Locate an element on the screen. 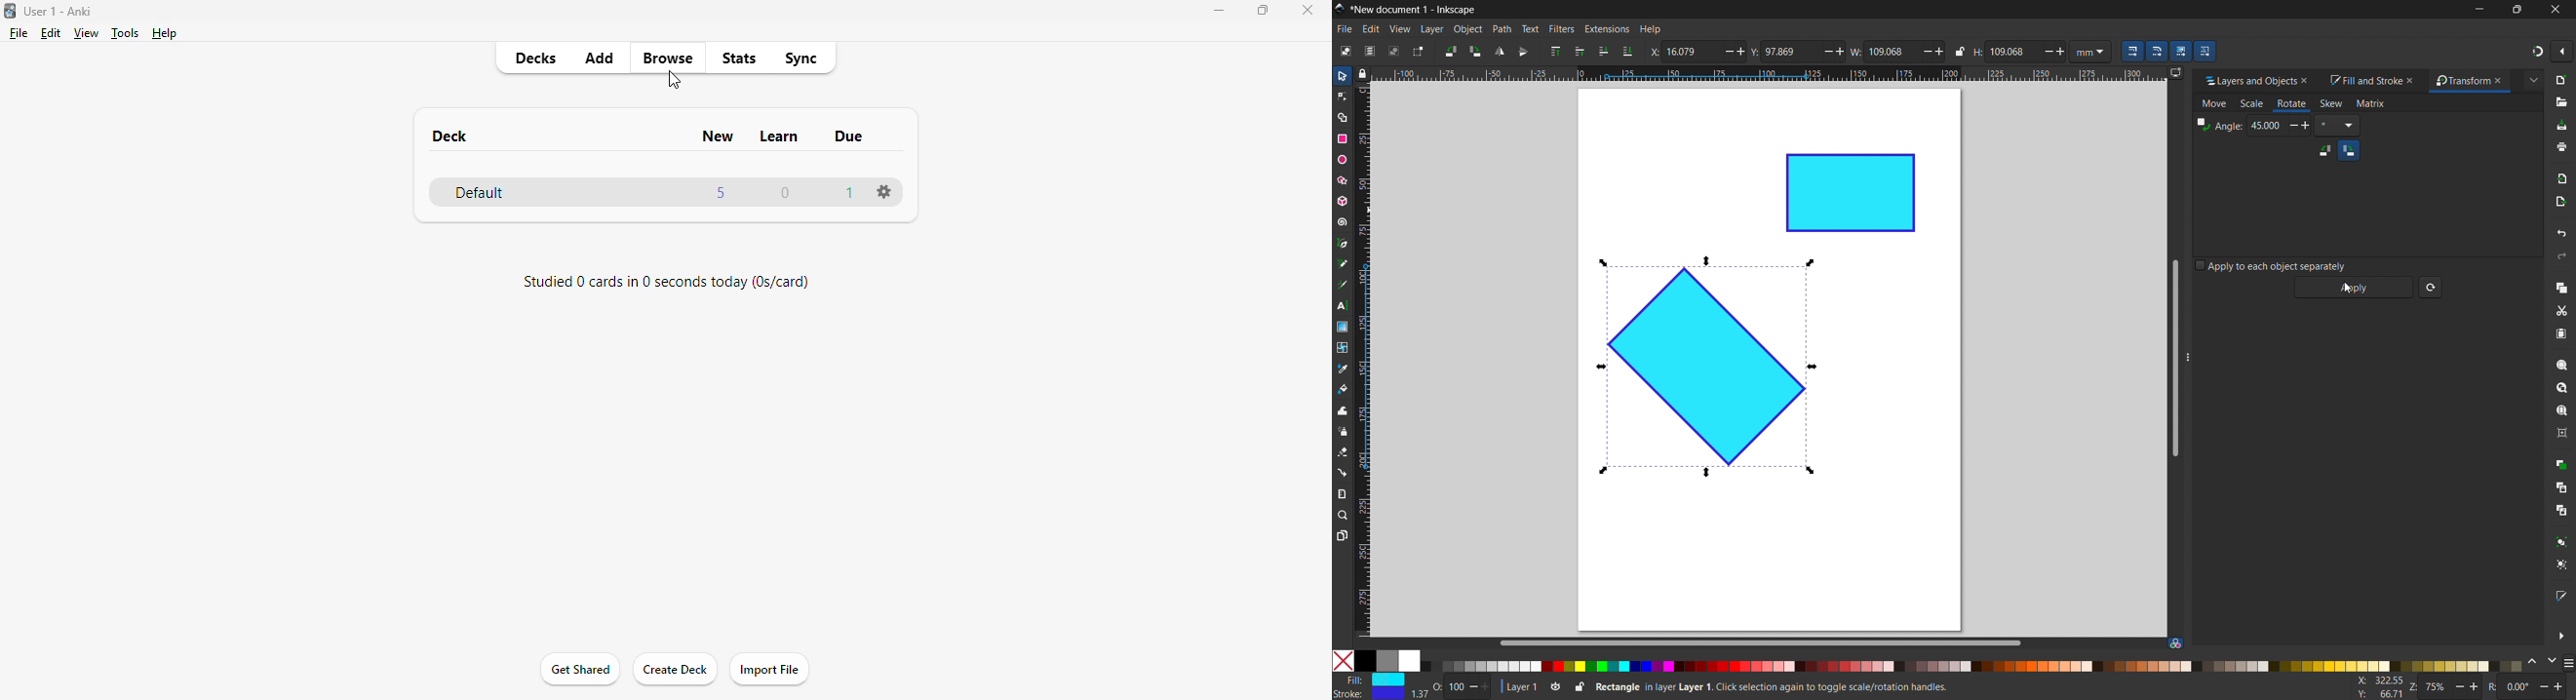 The image size is (2576, 700). get shared is located at coordinates (578, 671).